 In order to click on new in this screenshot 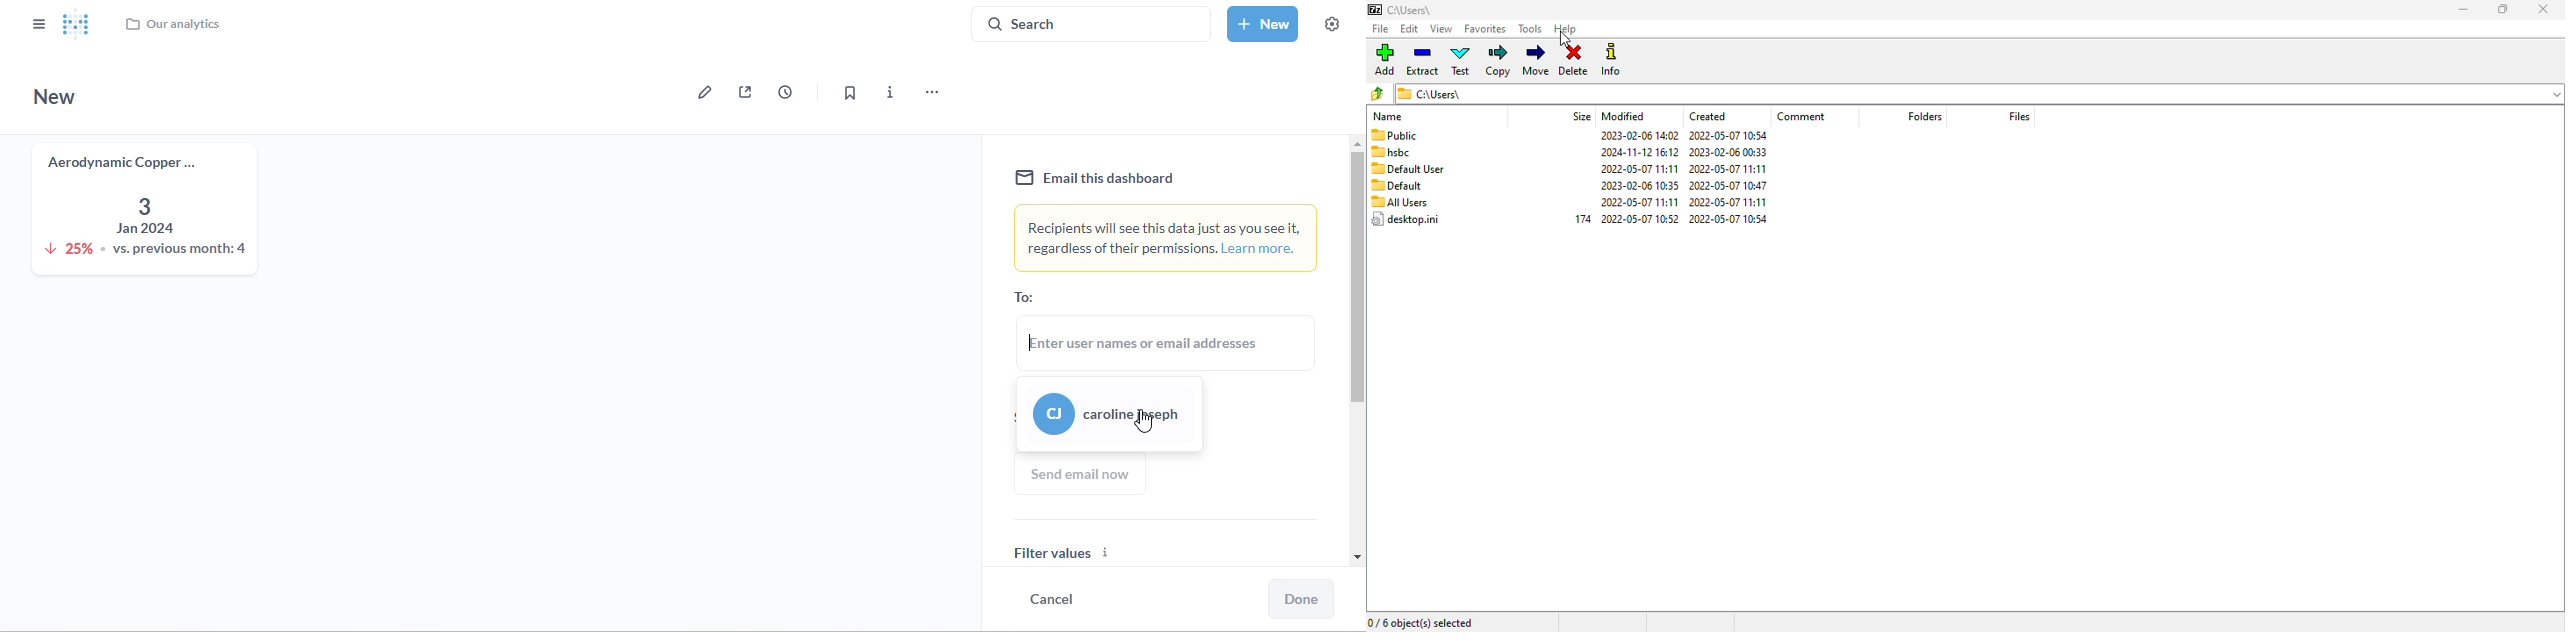, I will do `click(55, 96)`.